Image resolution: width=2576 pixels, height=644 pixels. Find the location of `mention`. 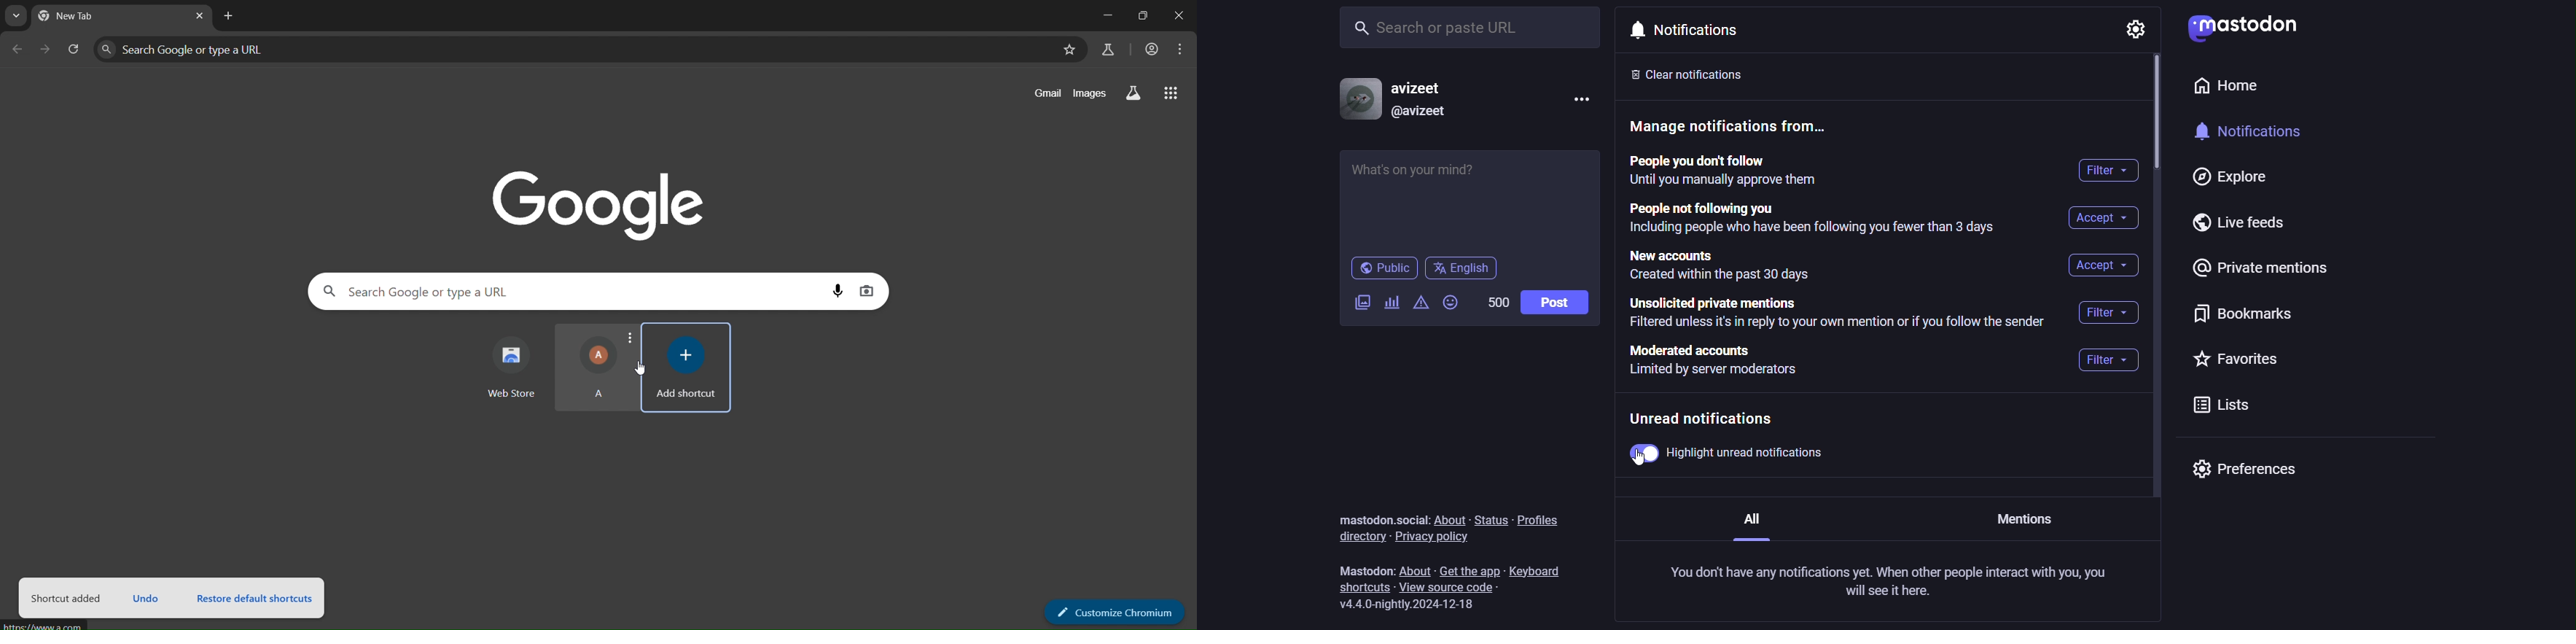

mention is located at coordinates (2026, 520).